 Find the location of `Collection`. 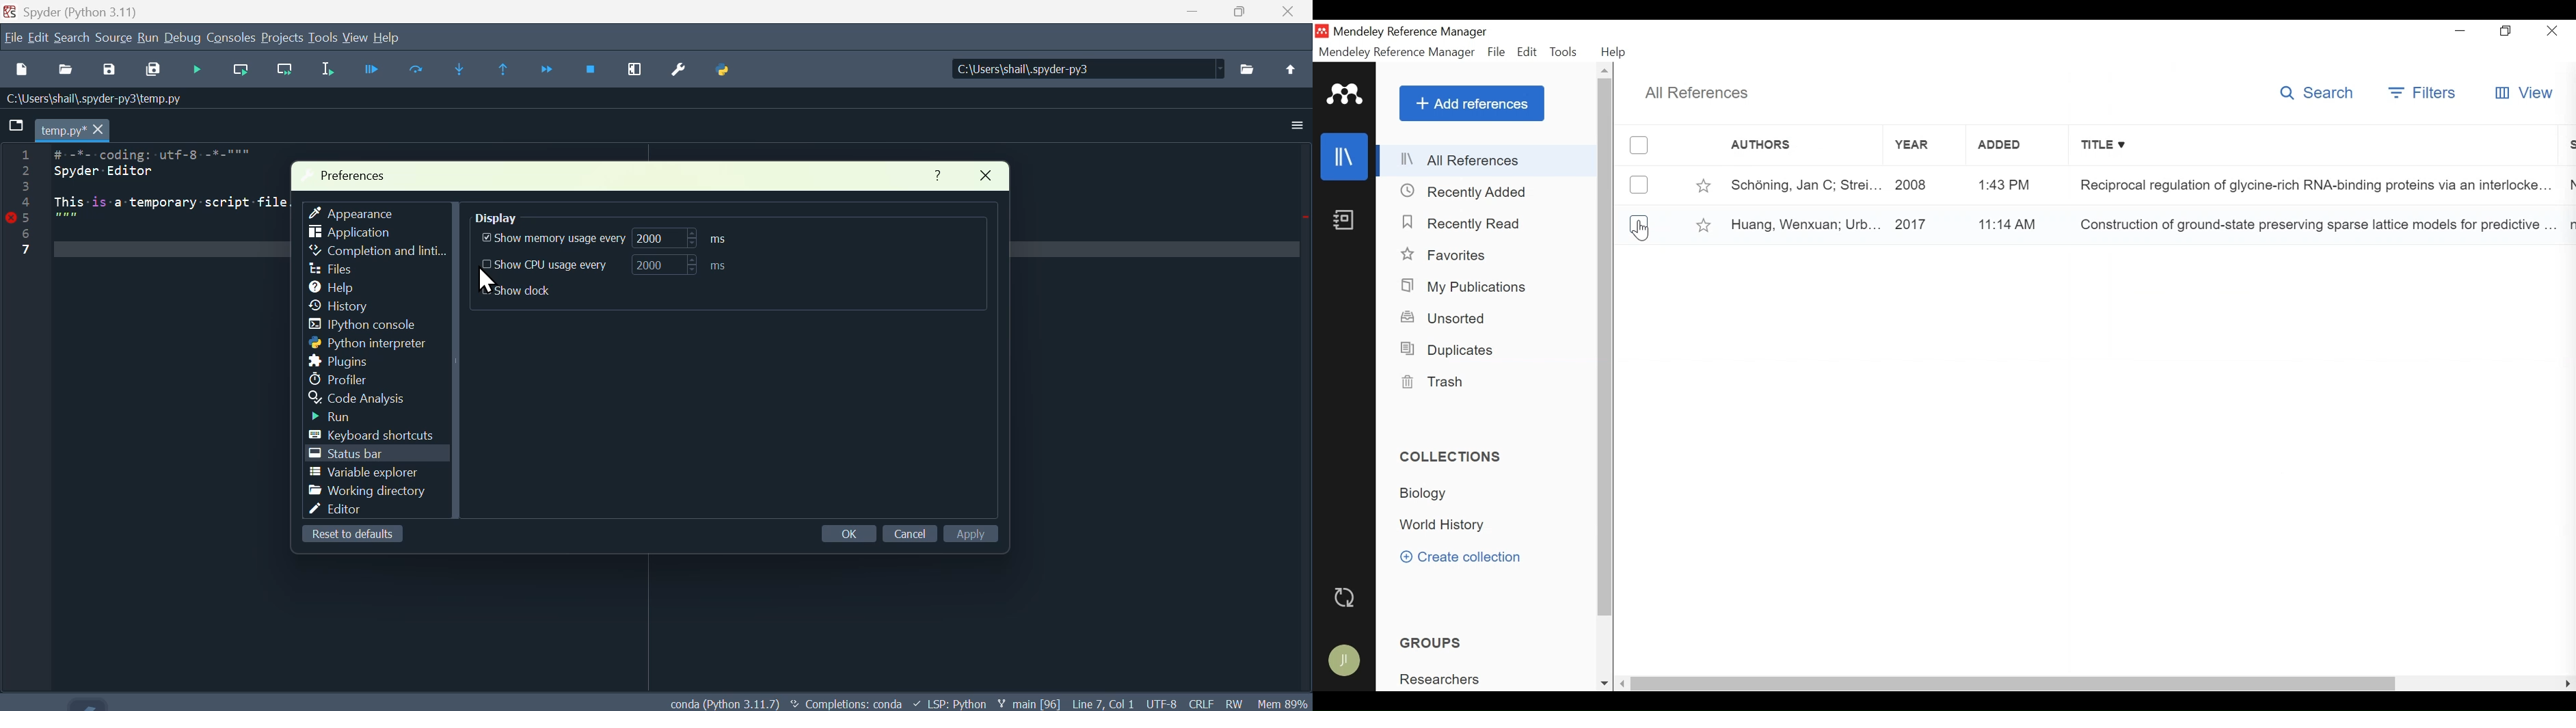

Collection is located at coordinates (1454, 456).